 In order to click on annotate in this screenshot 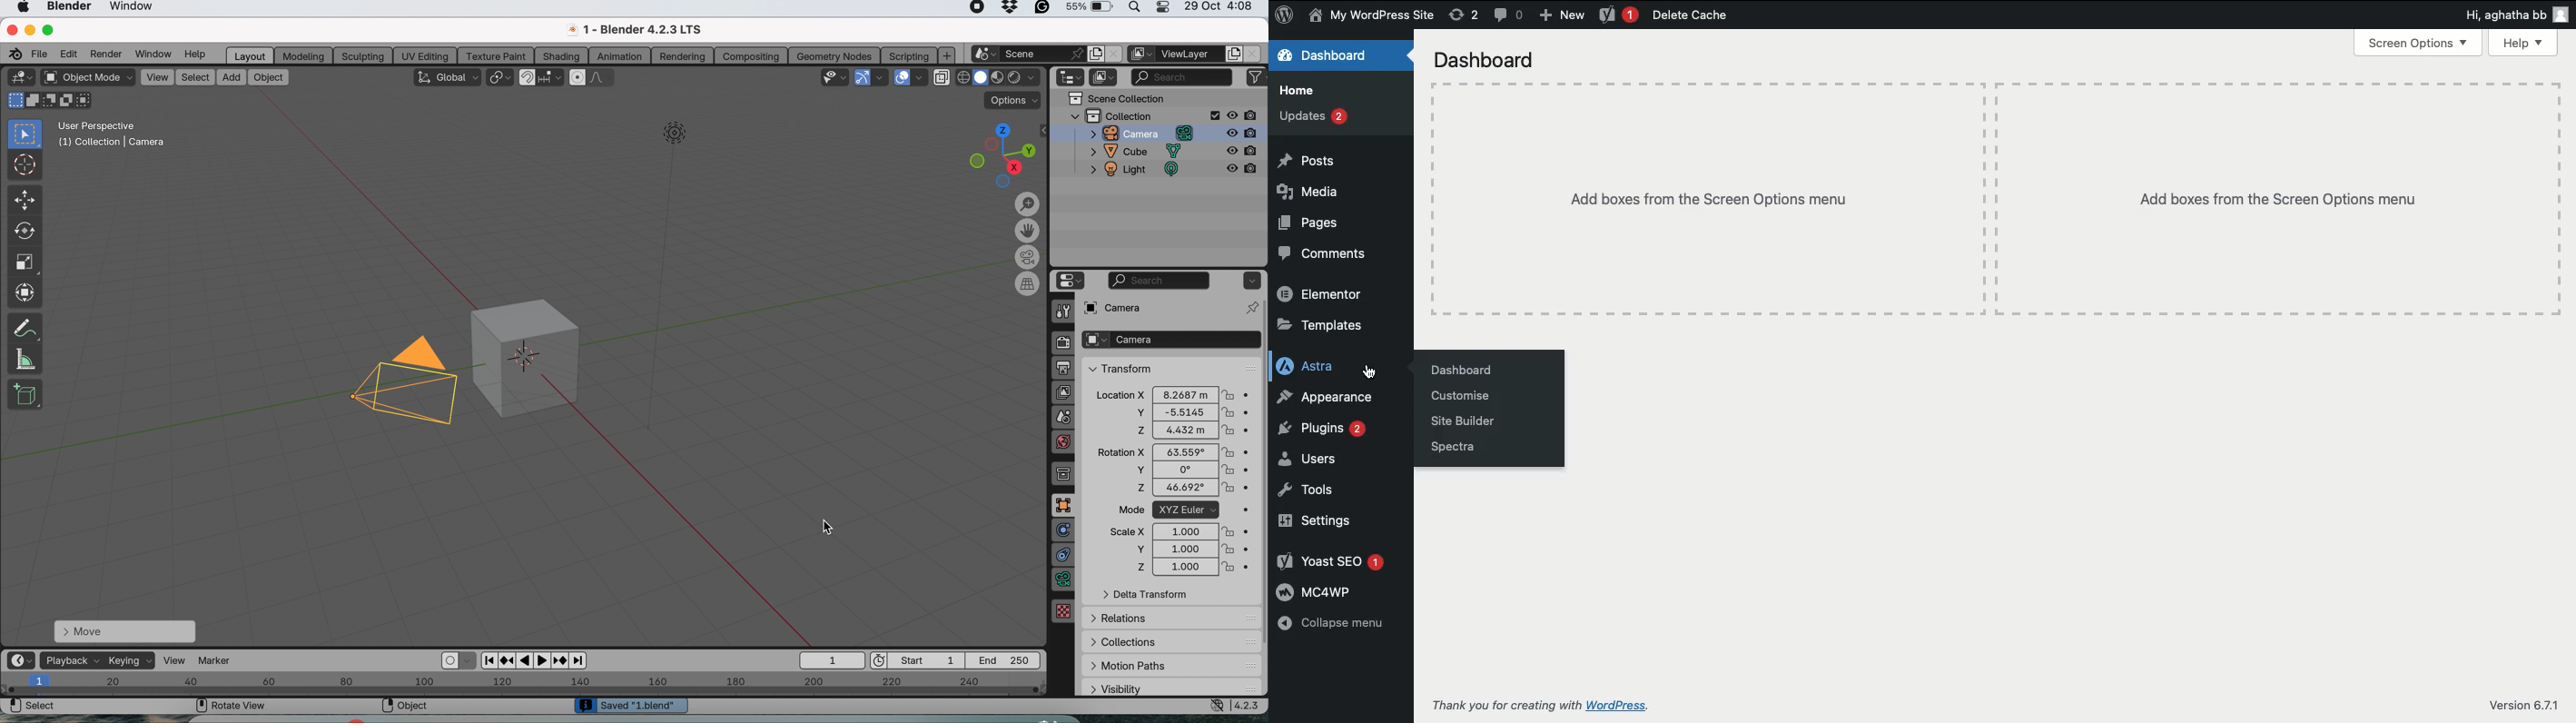, I will do `click(23, 328)`.